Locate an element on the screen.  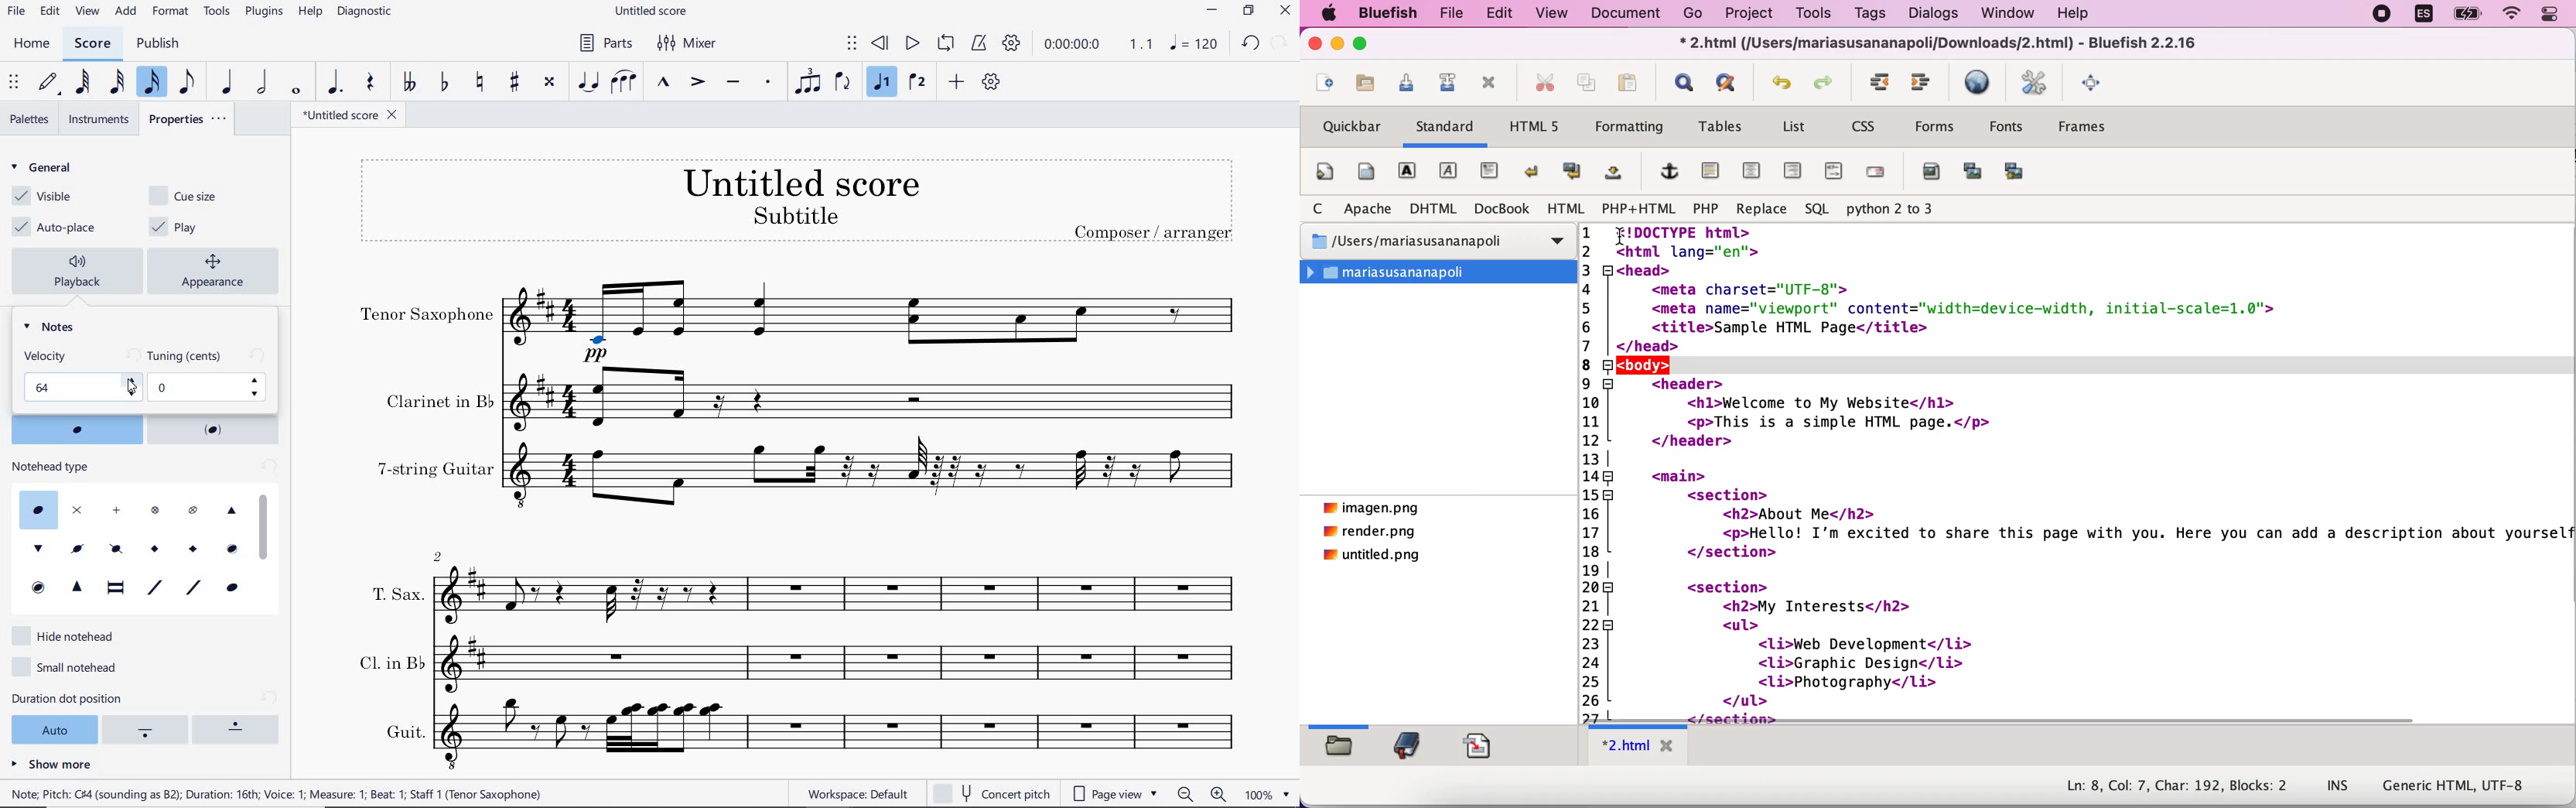
TOGGLE SHARP is located at coordinates (513, 82).